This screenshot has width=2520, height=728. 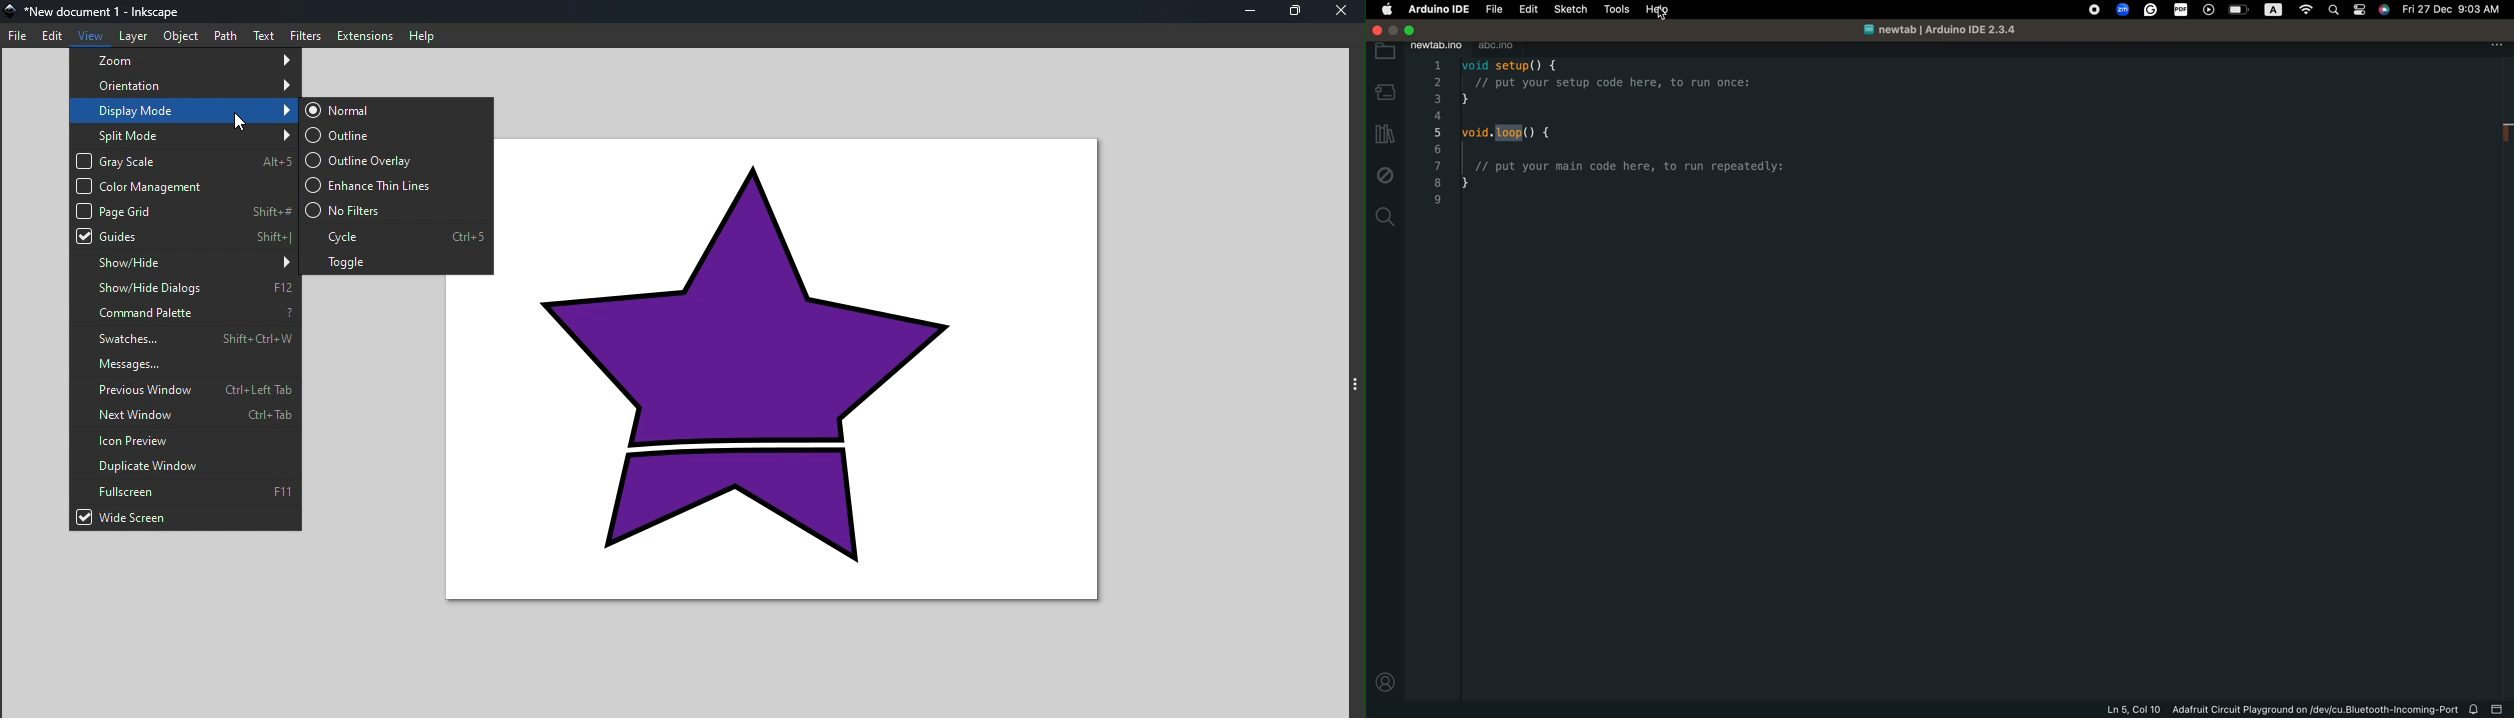 I want to click on Orientation, so click(x=185, y=85).